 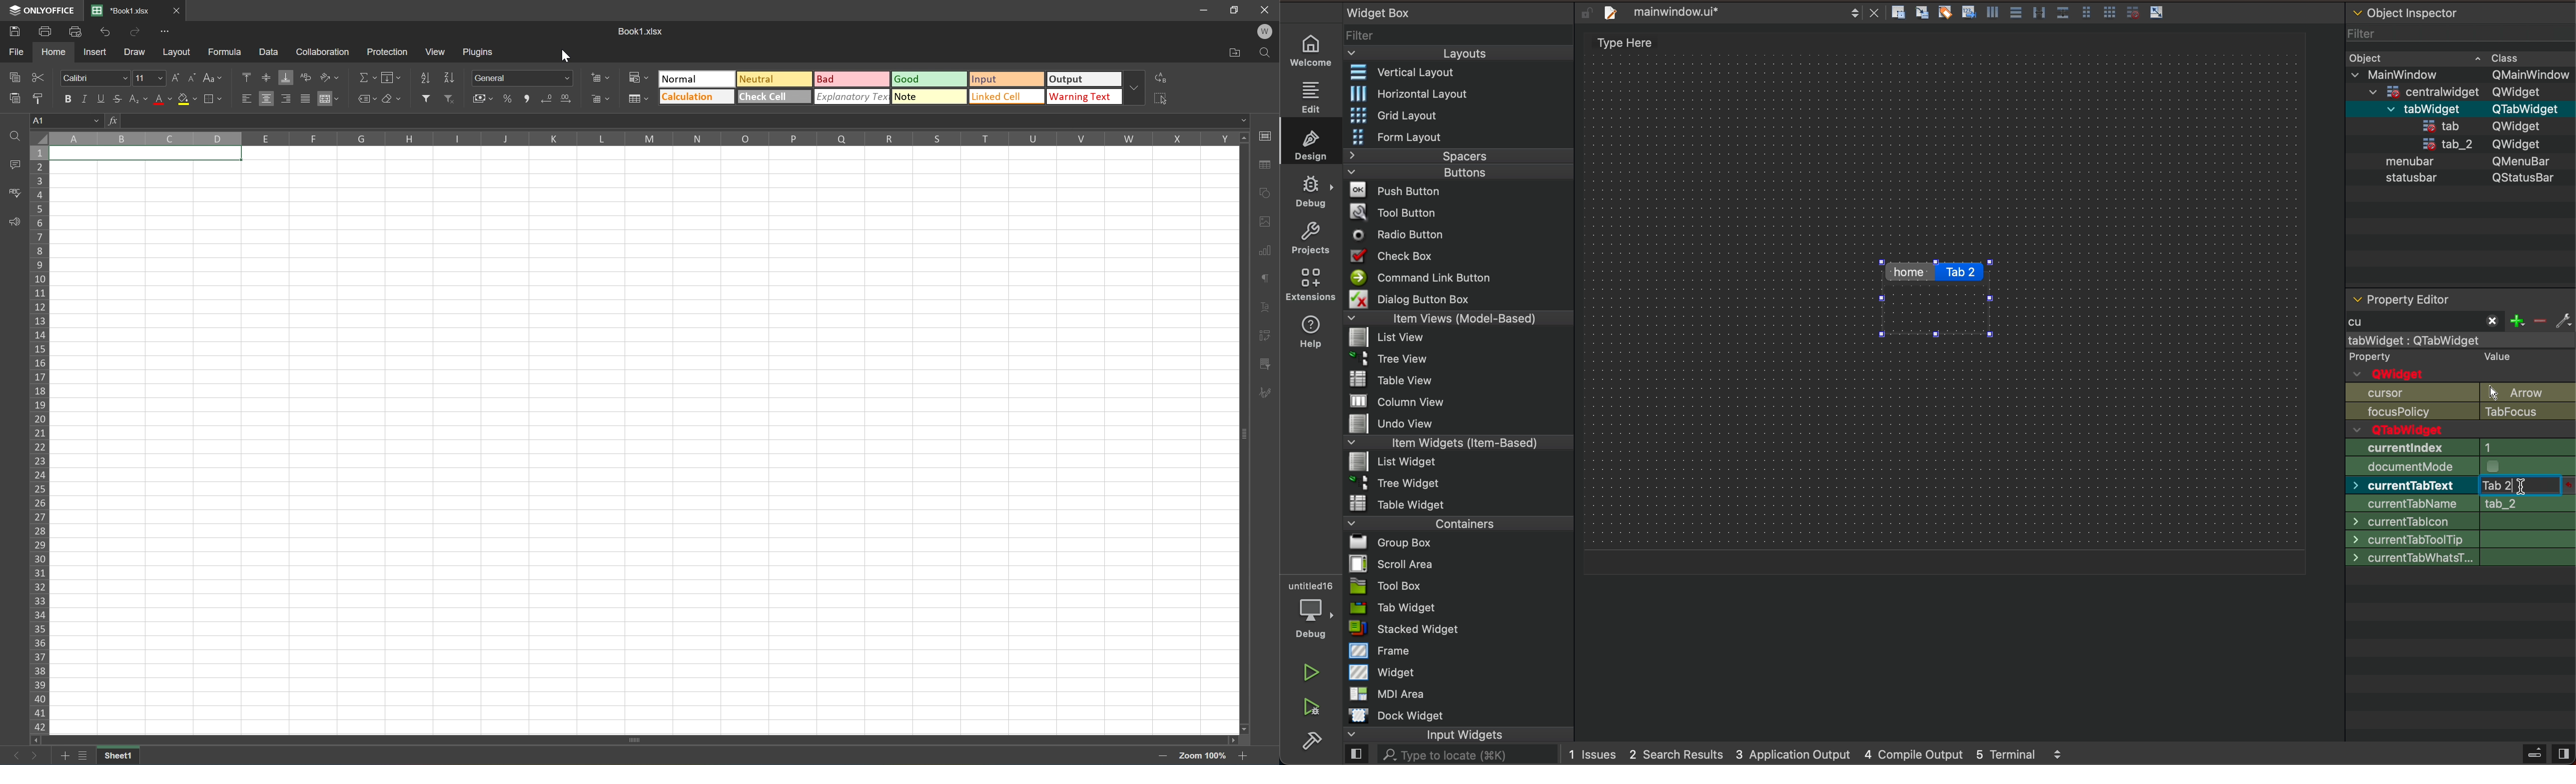 What do you see at coordinates (1392, 234) in the screenshot?
I see ` Radio Button` at bounding box center [1392, 234].